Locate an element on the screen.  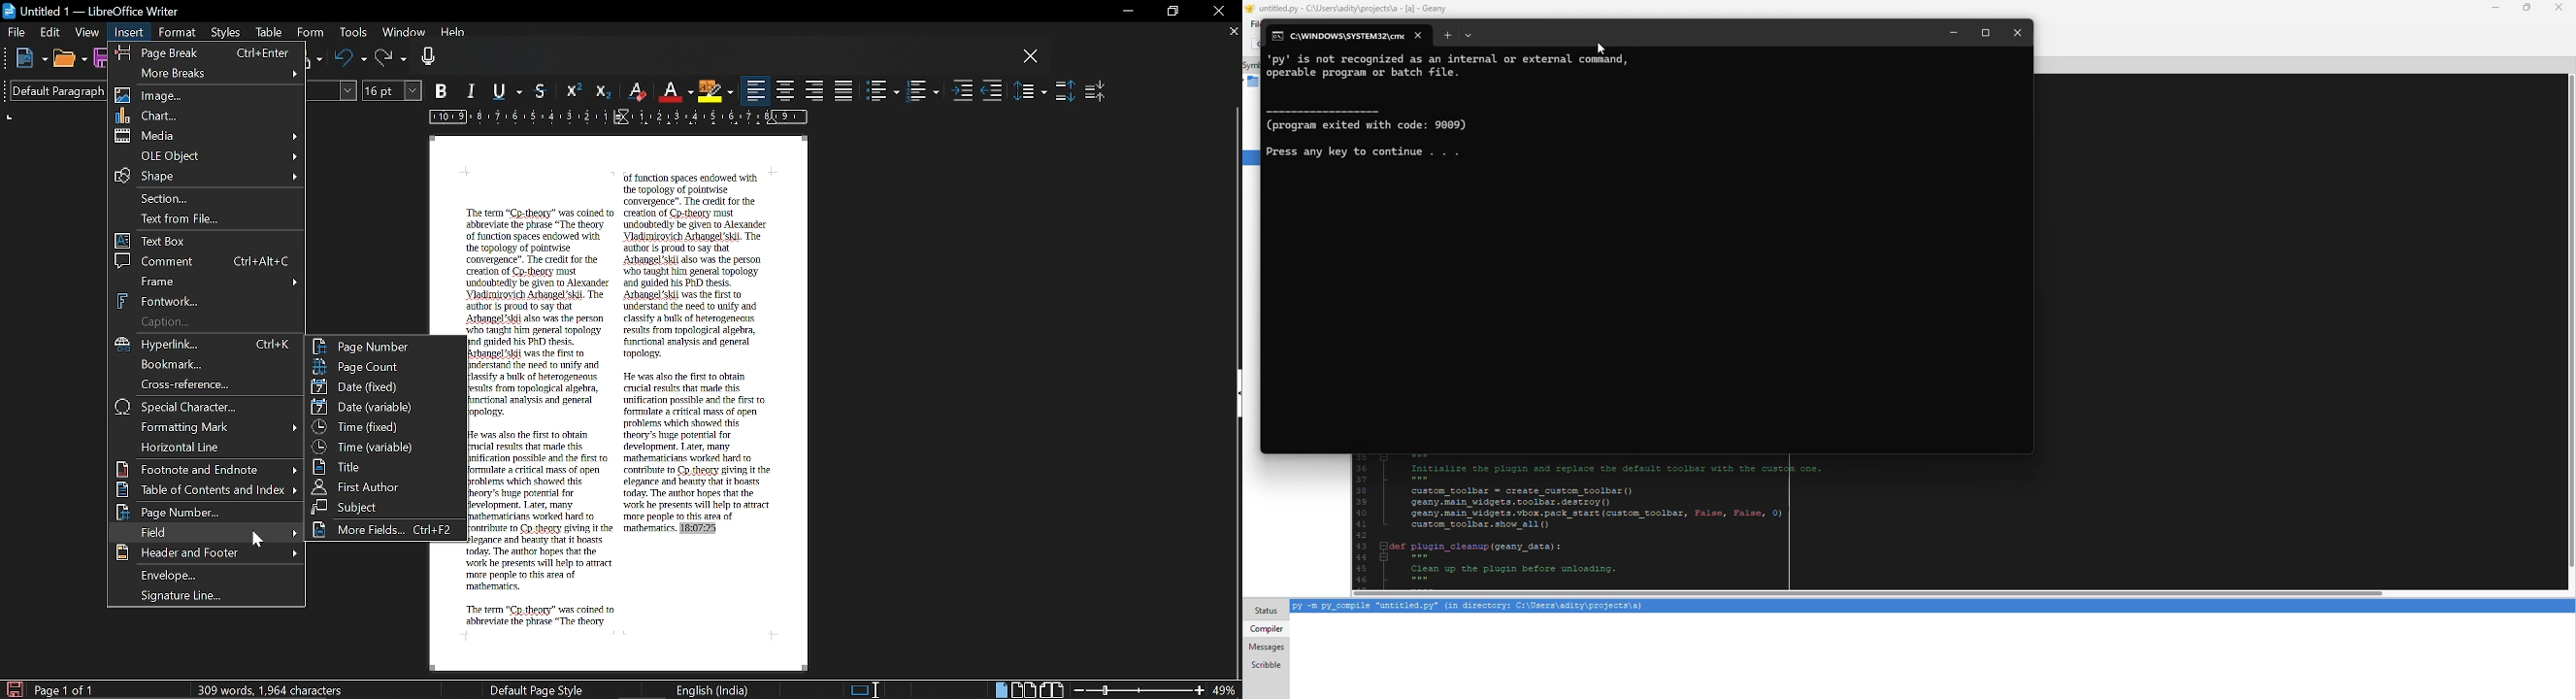
Table is located at coordinates (269, 34).